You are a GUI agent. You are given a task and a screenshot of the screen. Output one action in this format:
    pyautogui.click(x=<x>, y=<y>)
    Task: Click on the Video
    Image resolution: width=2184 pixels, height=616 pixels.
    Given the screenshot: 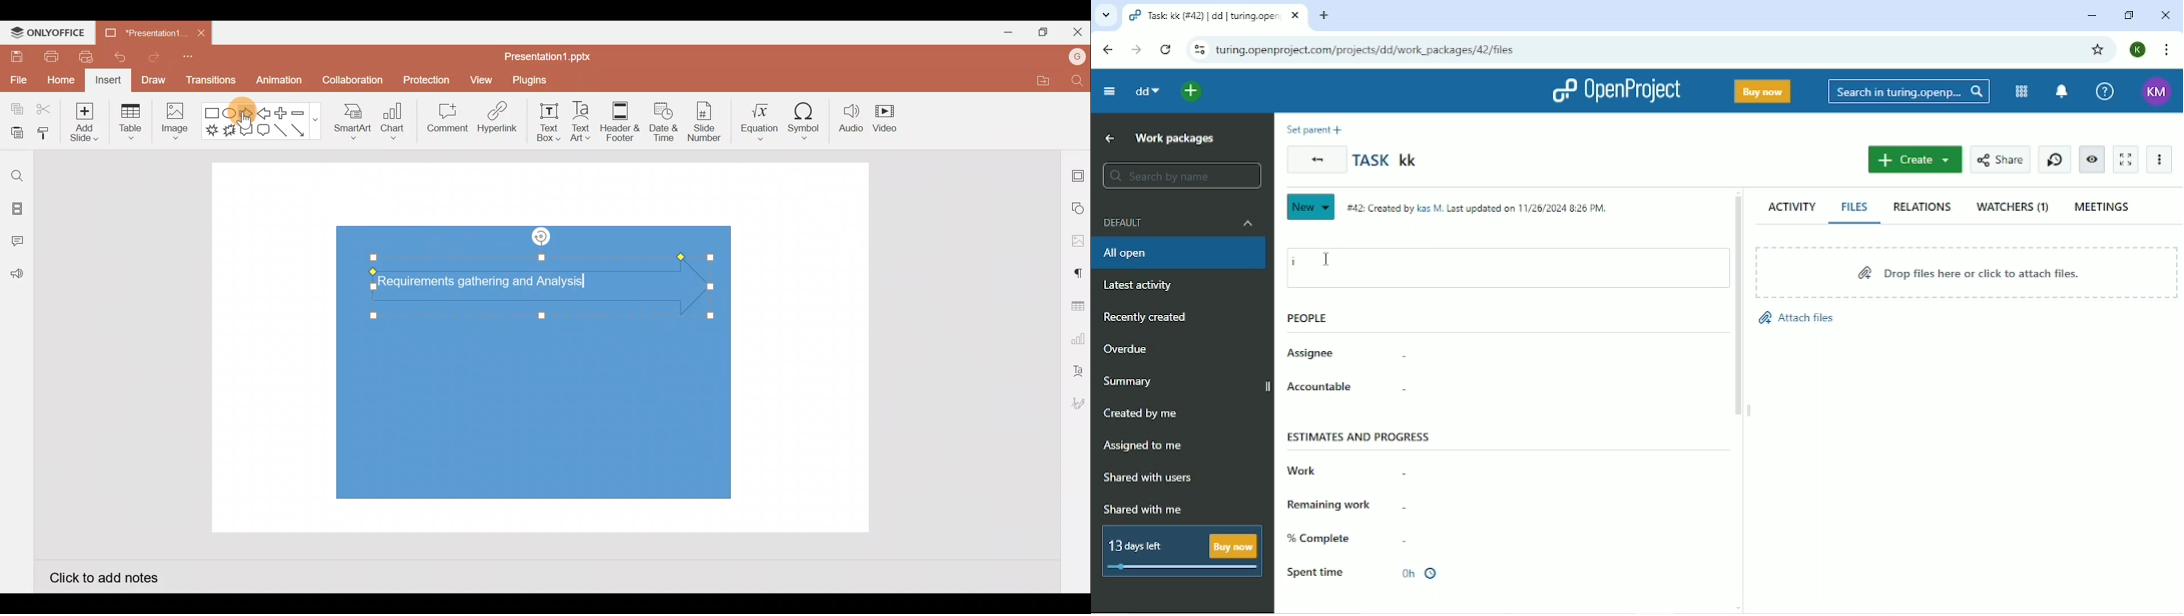 What is the action you would take?
    pyautogui.click(x=887, y=116)
    